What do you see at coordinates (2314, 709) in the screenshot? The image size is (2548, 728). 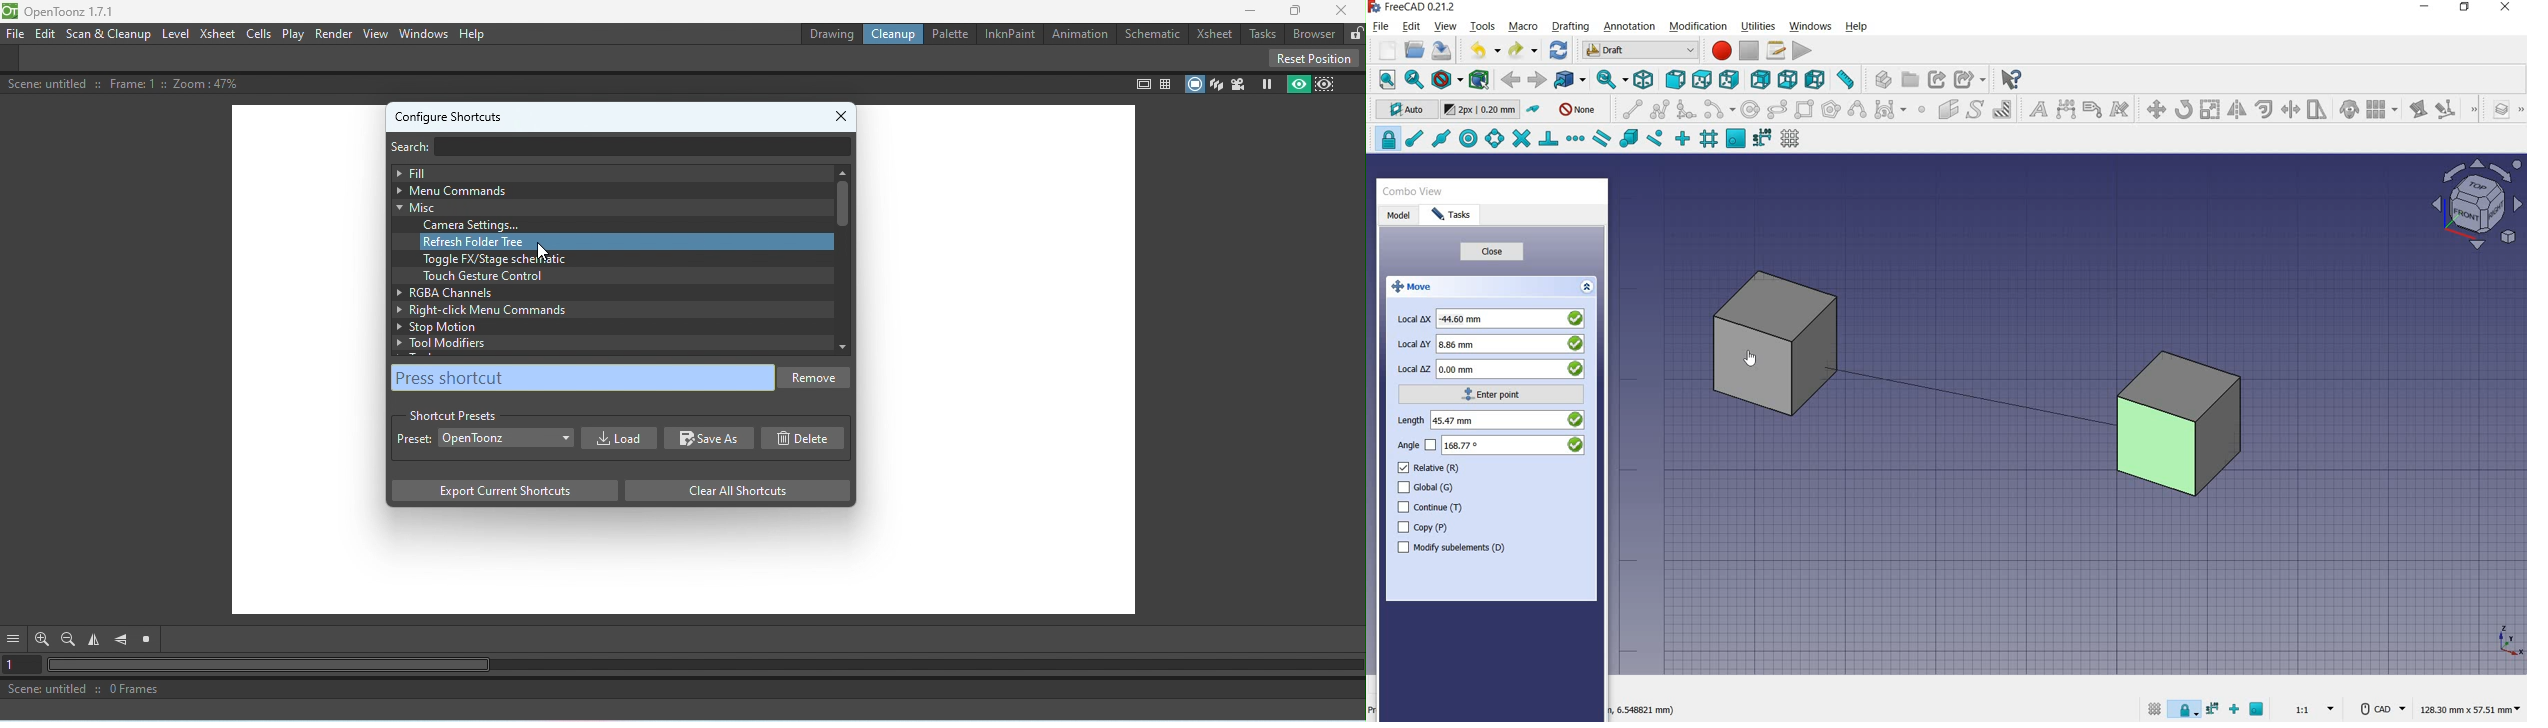 I see `set scale` at bounding box center [2314, 709].